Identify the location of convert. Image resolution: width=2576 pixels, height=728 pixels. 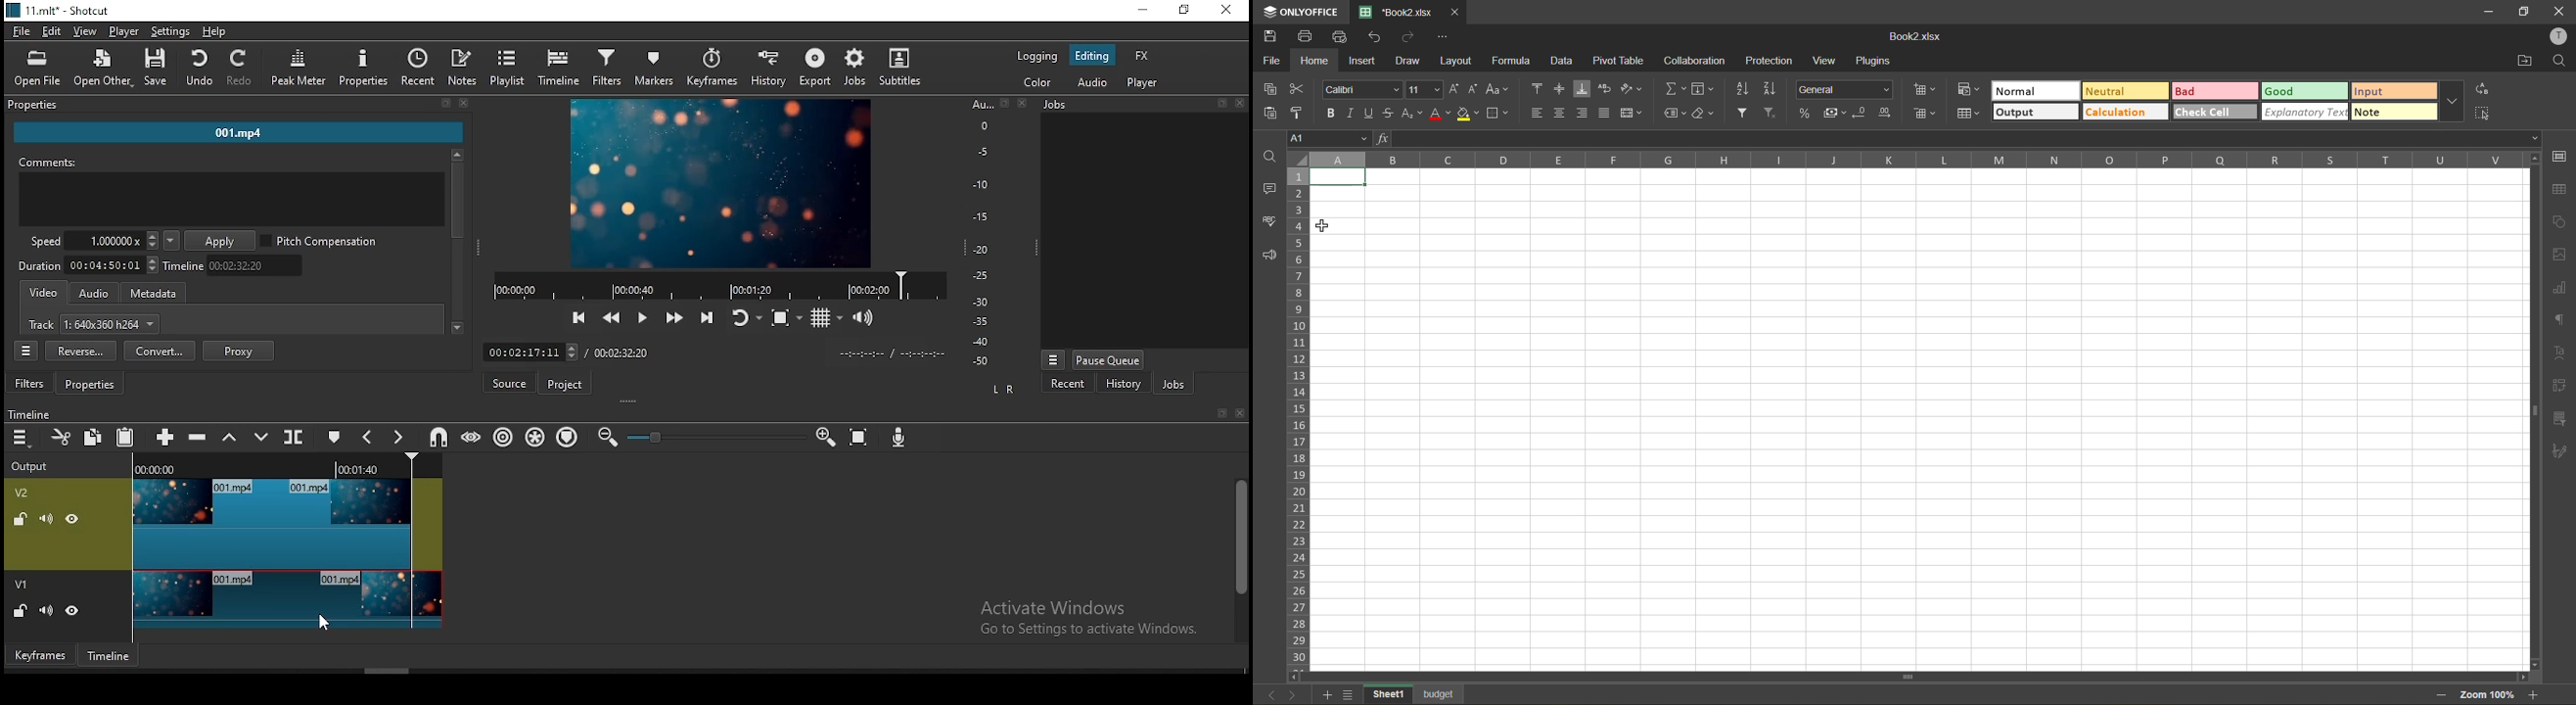
(160, 351).